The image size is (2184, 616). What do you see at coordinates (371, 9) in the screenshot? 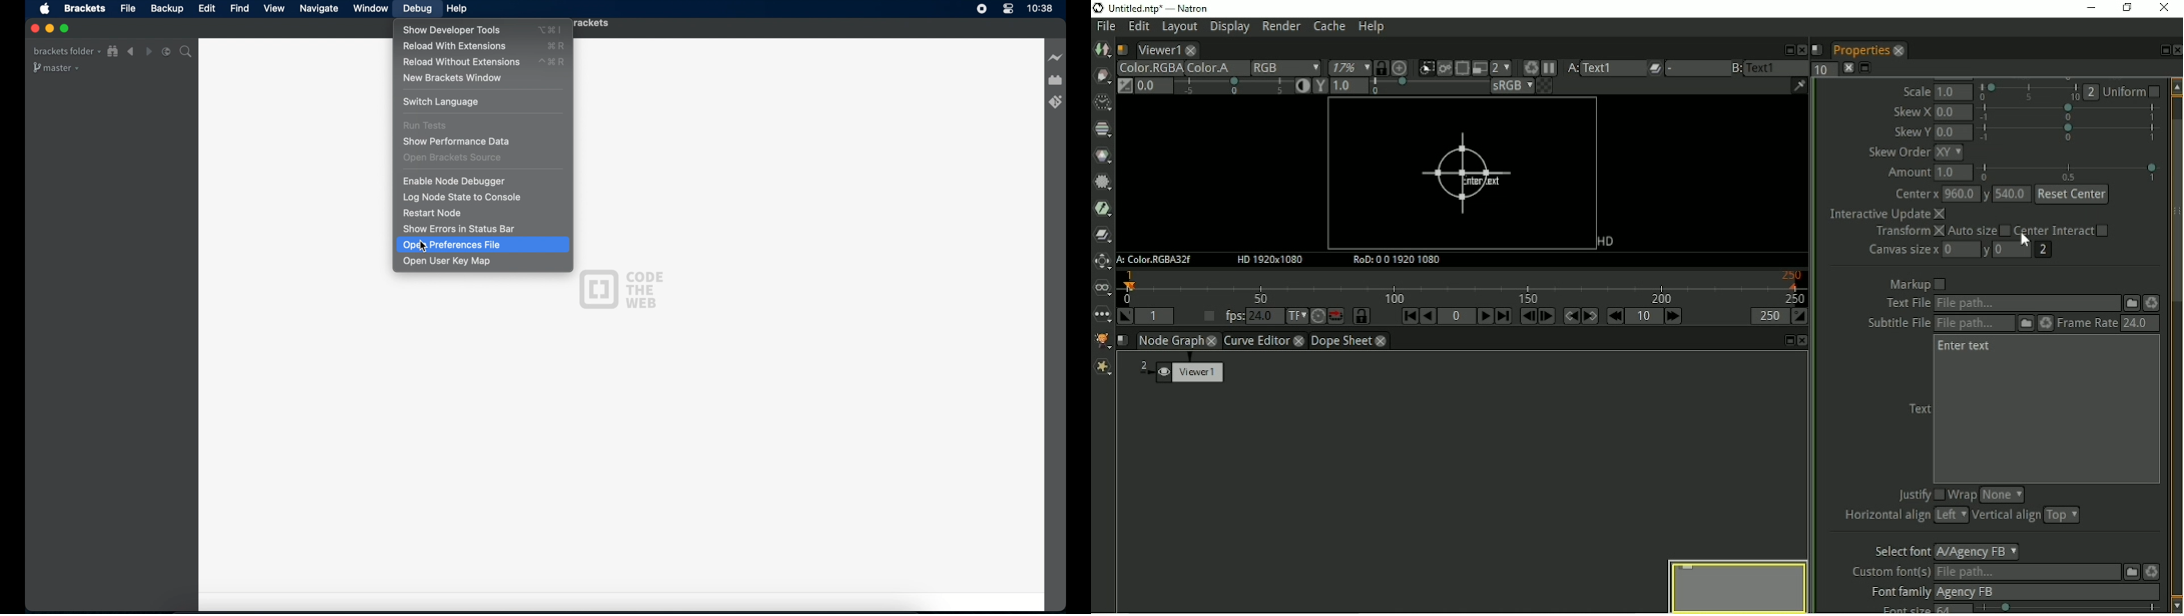
I see `window` at bounding box center [371, 9].